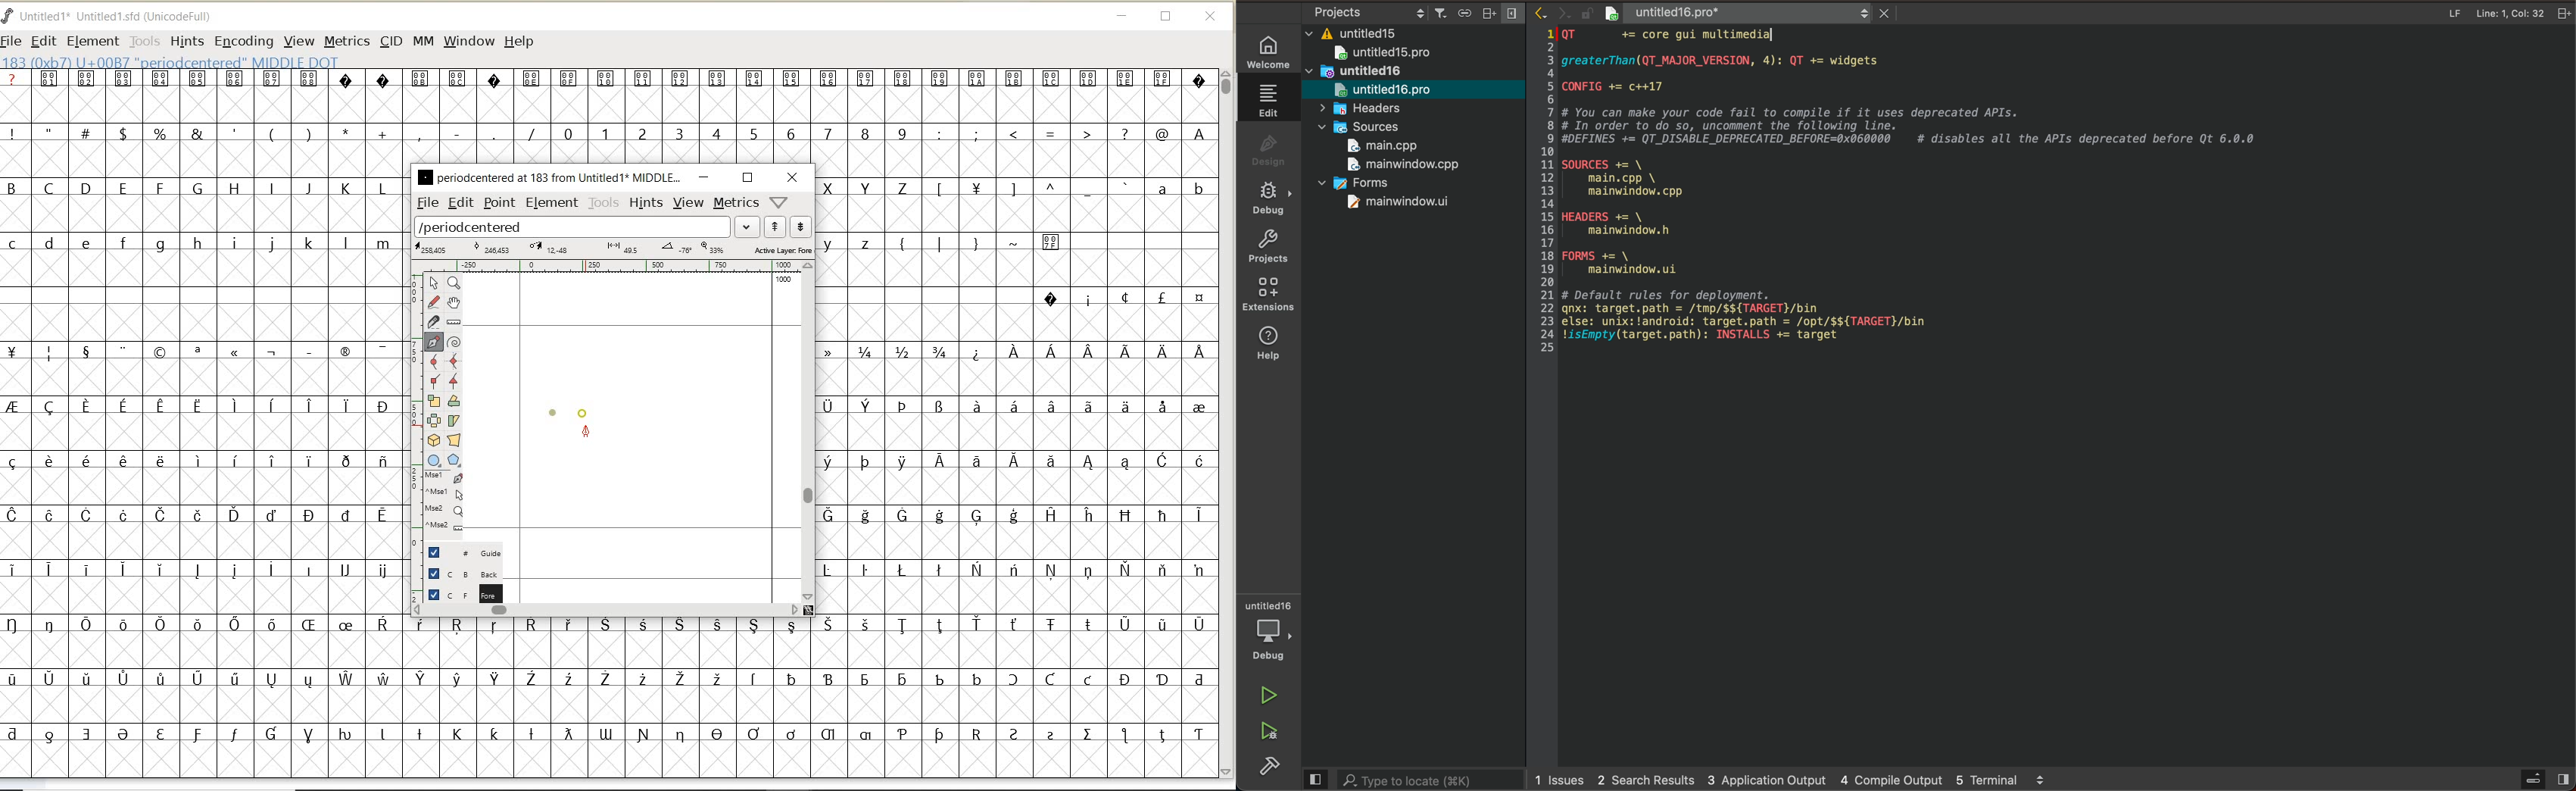  Describe the element at coordinates (118, 17) in the screenshot. I see `FONT NAME` at that location.